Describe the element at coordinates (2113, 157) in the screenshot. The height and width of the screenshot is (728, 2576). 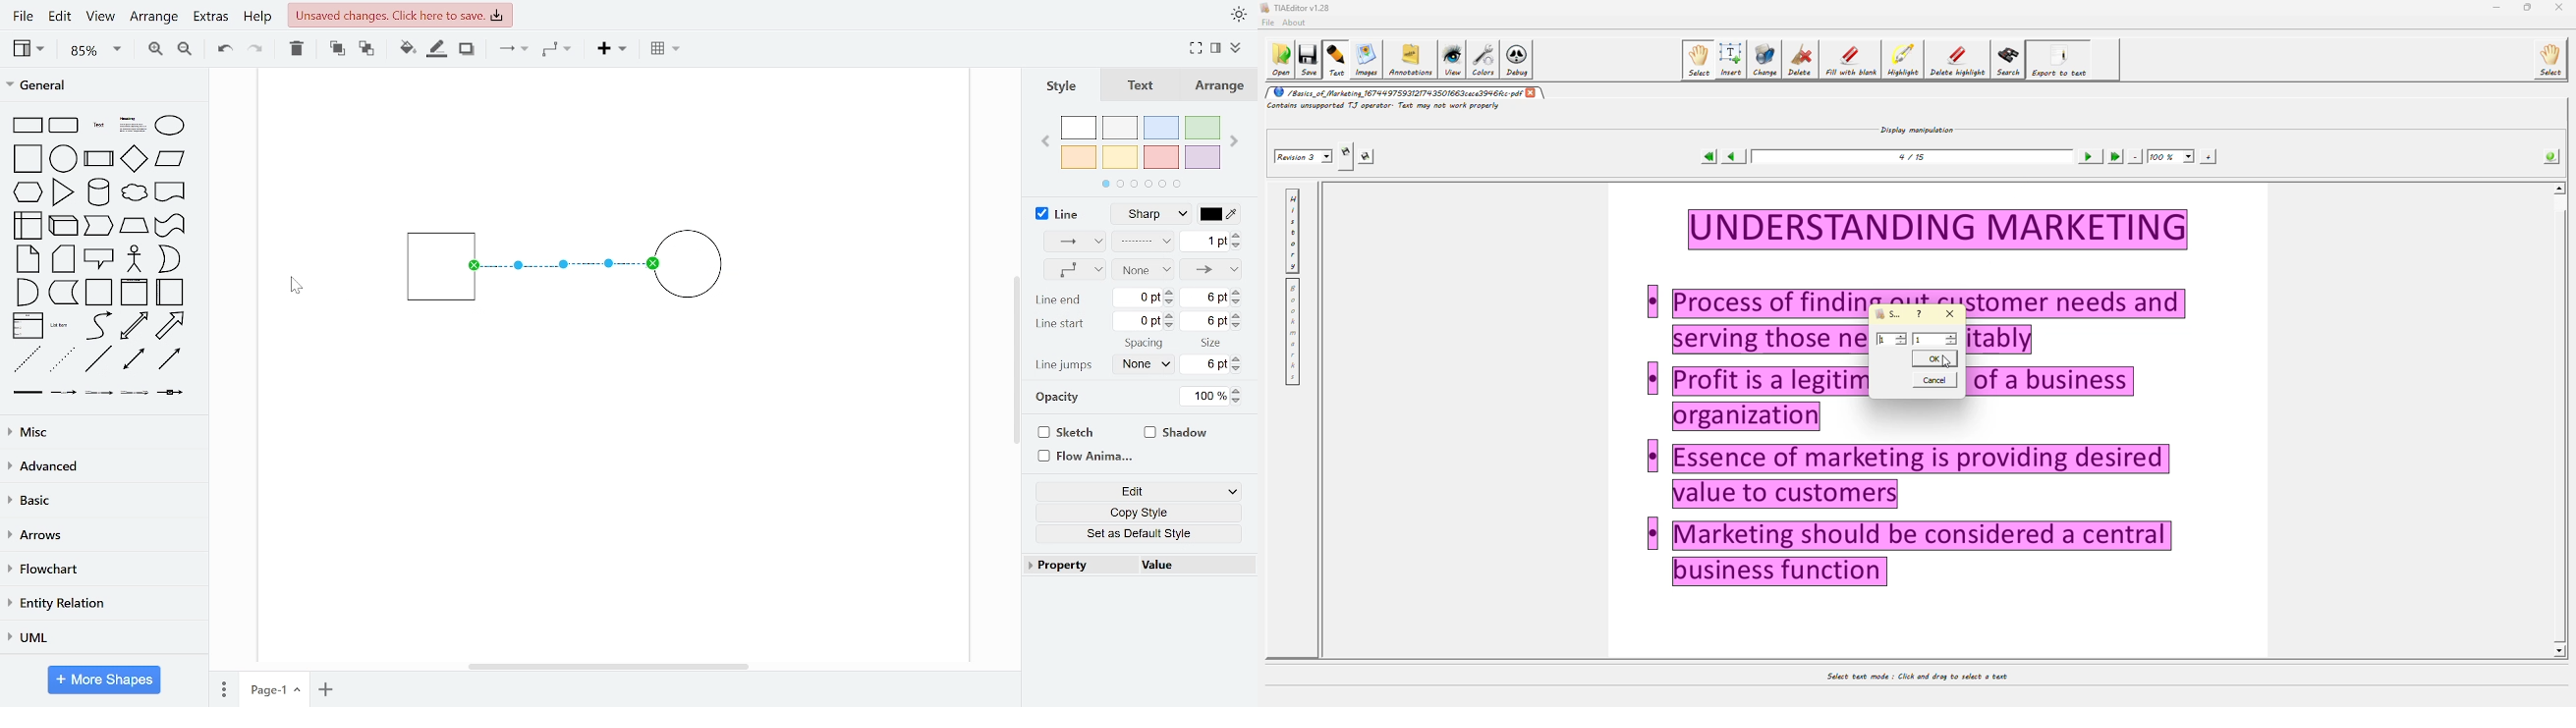
I see `last page` at that location.